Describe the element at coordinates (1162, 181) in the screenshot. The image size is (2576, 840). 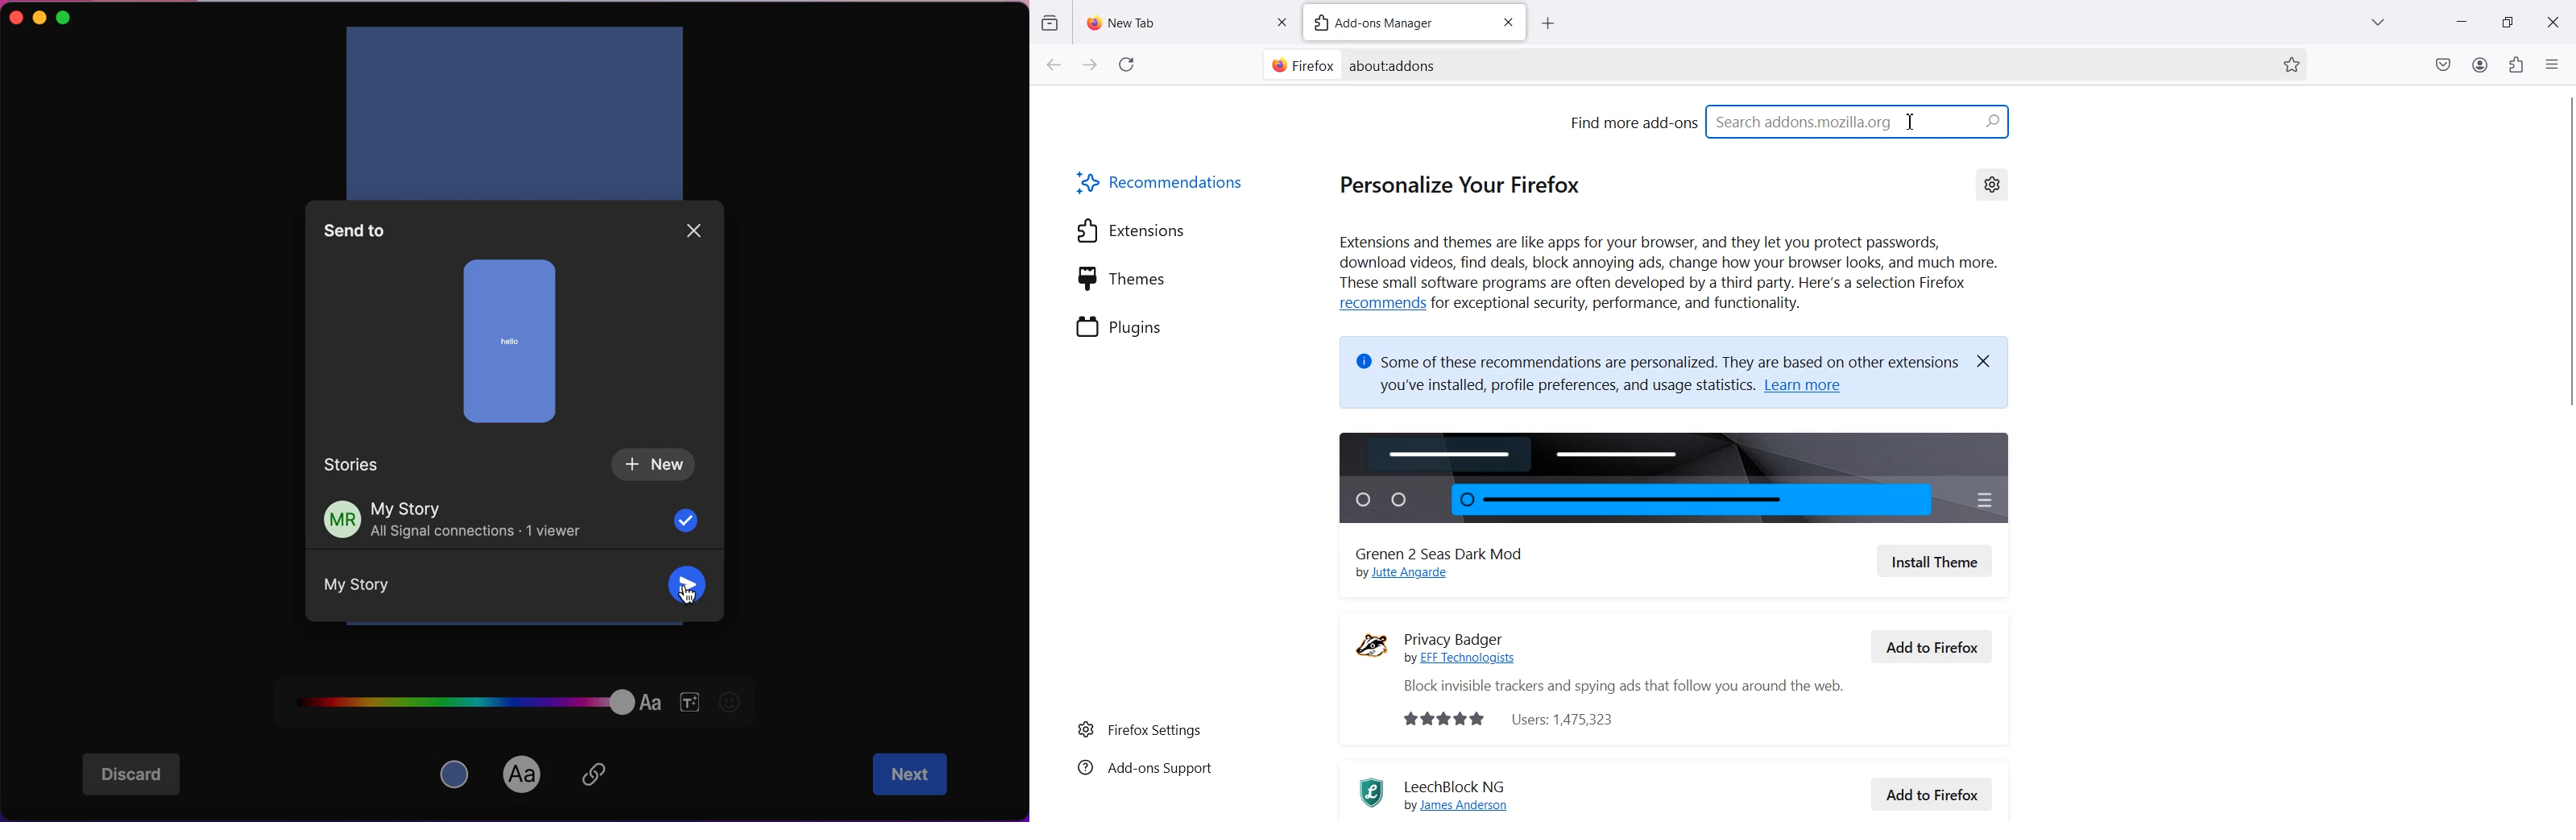
I see `Recommendations` at that location.